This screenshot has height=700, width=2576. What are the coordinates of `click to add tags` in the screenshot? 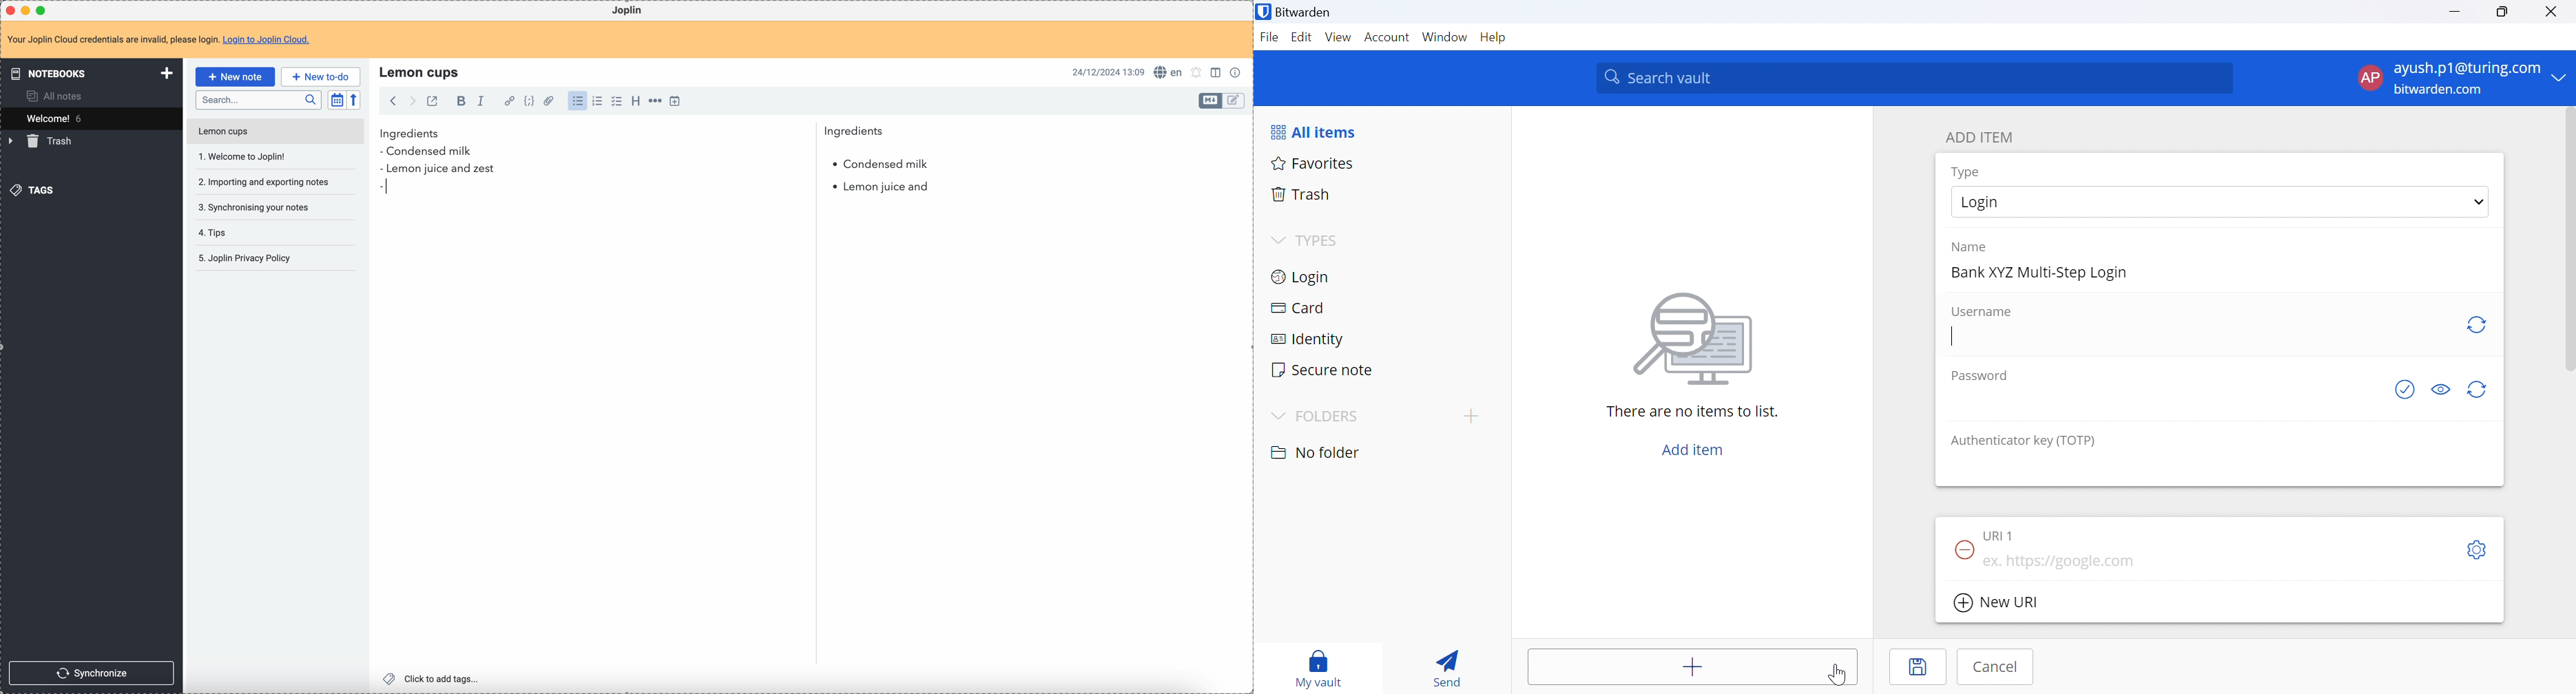 It's located at (434, 678).